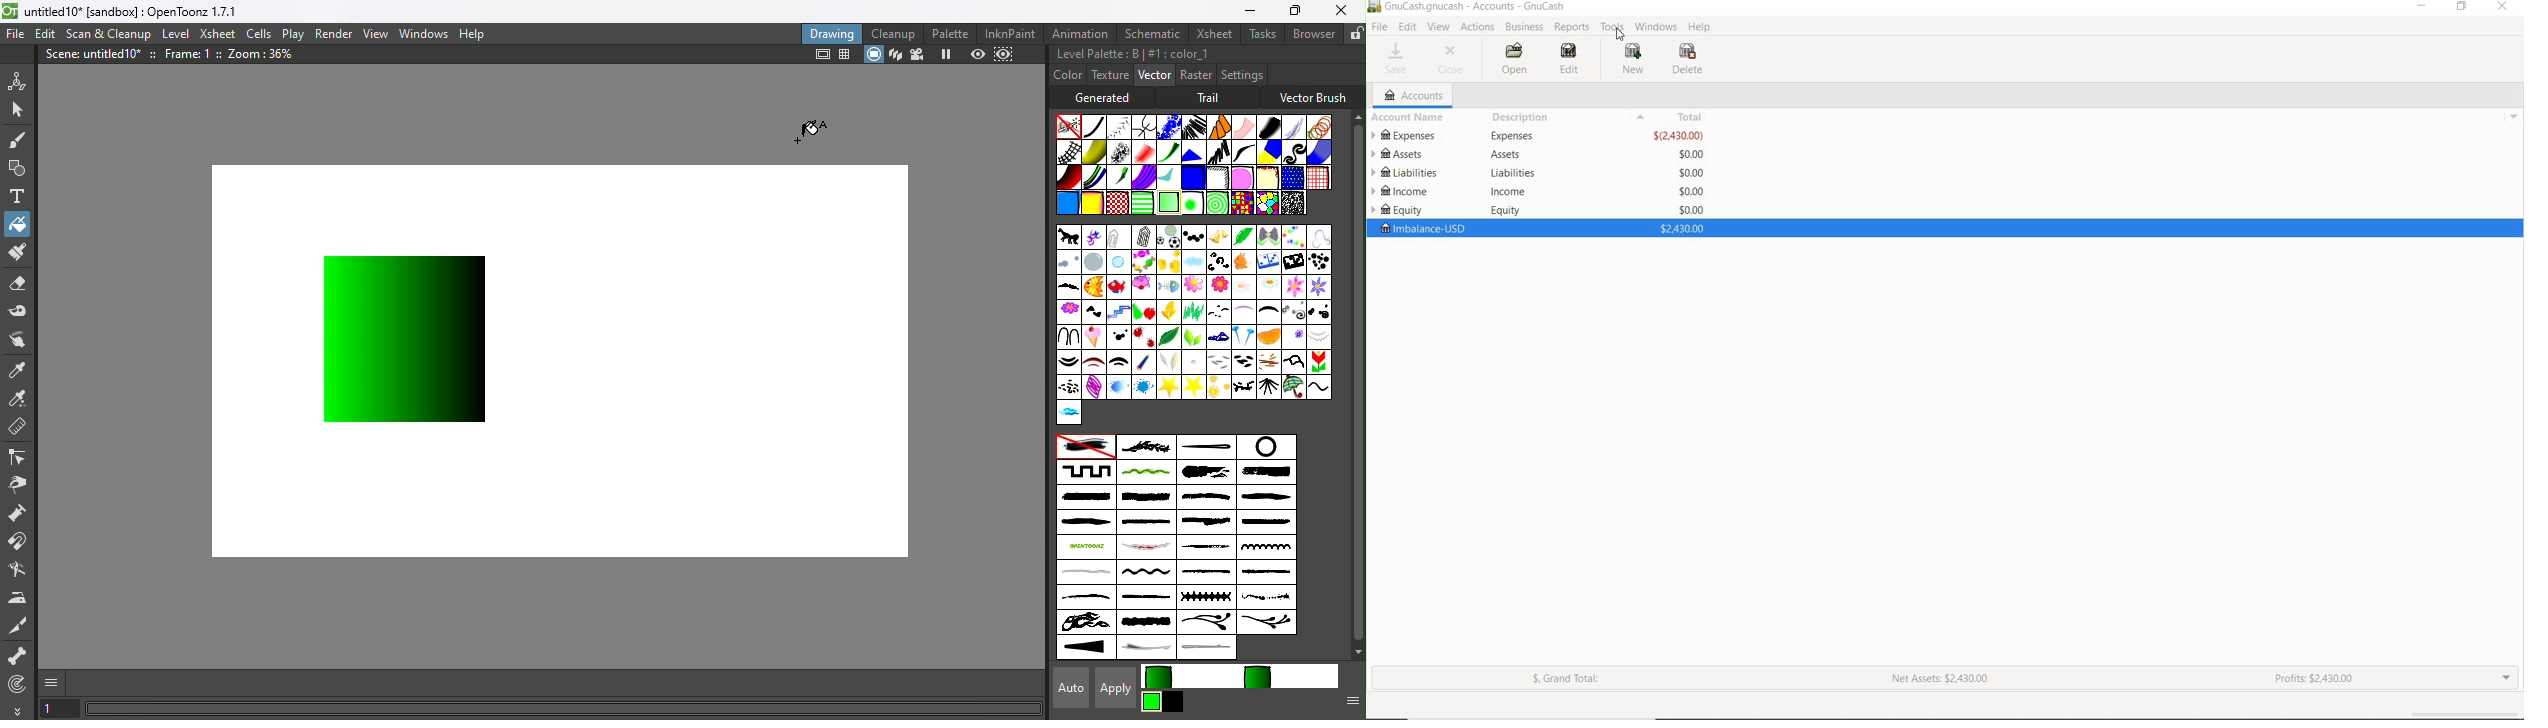 This screenshot has width=2548, height=728. I want to click on ant, so click(1068, 238).